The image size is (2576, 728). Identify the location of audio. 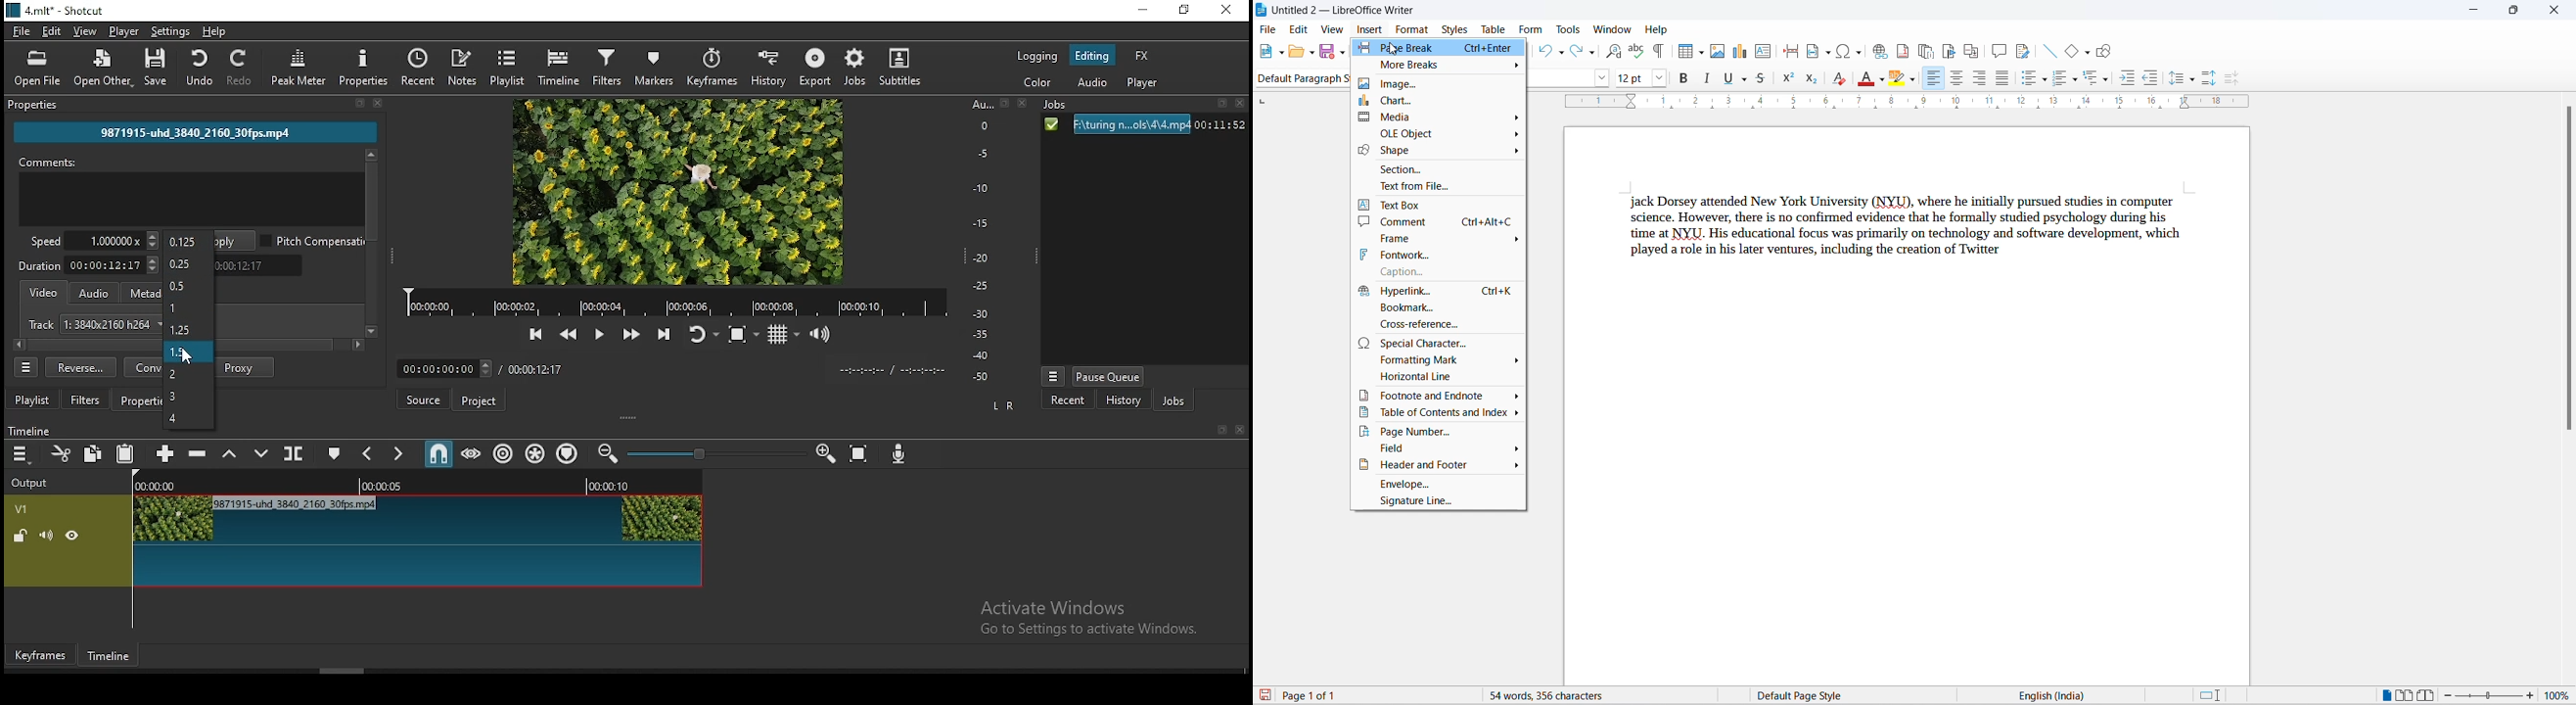
(1091, 85).